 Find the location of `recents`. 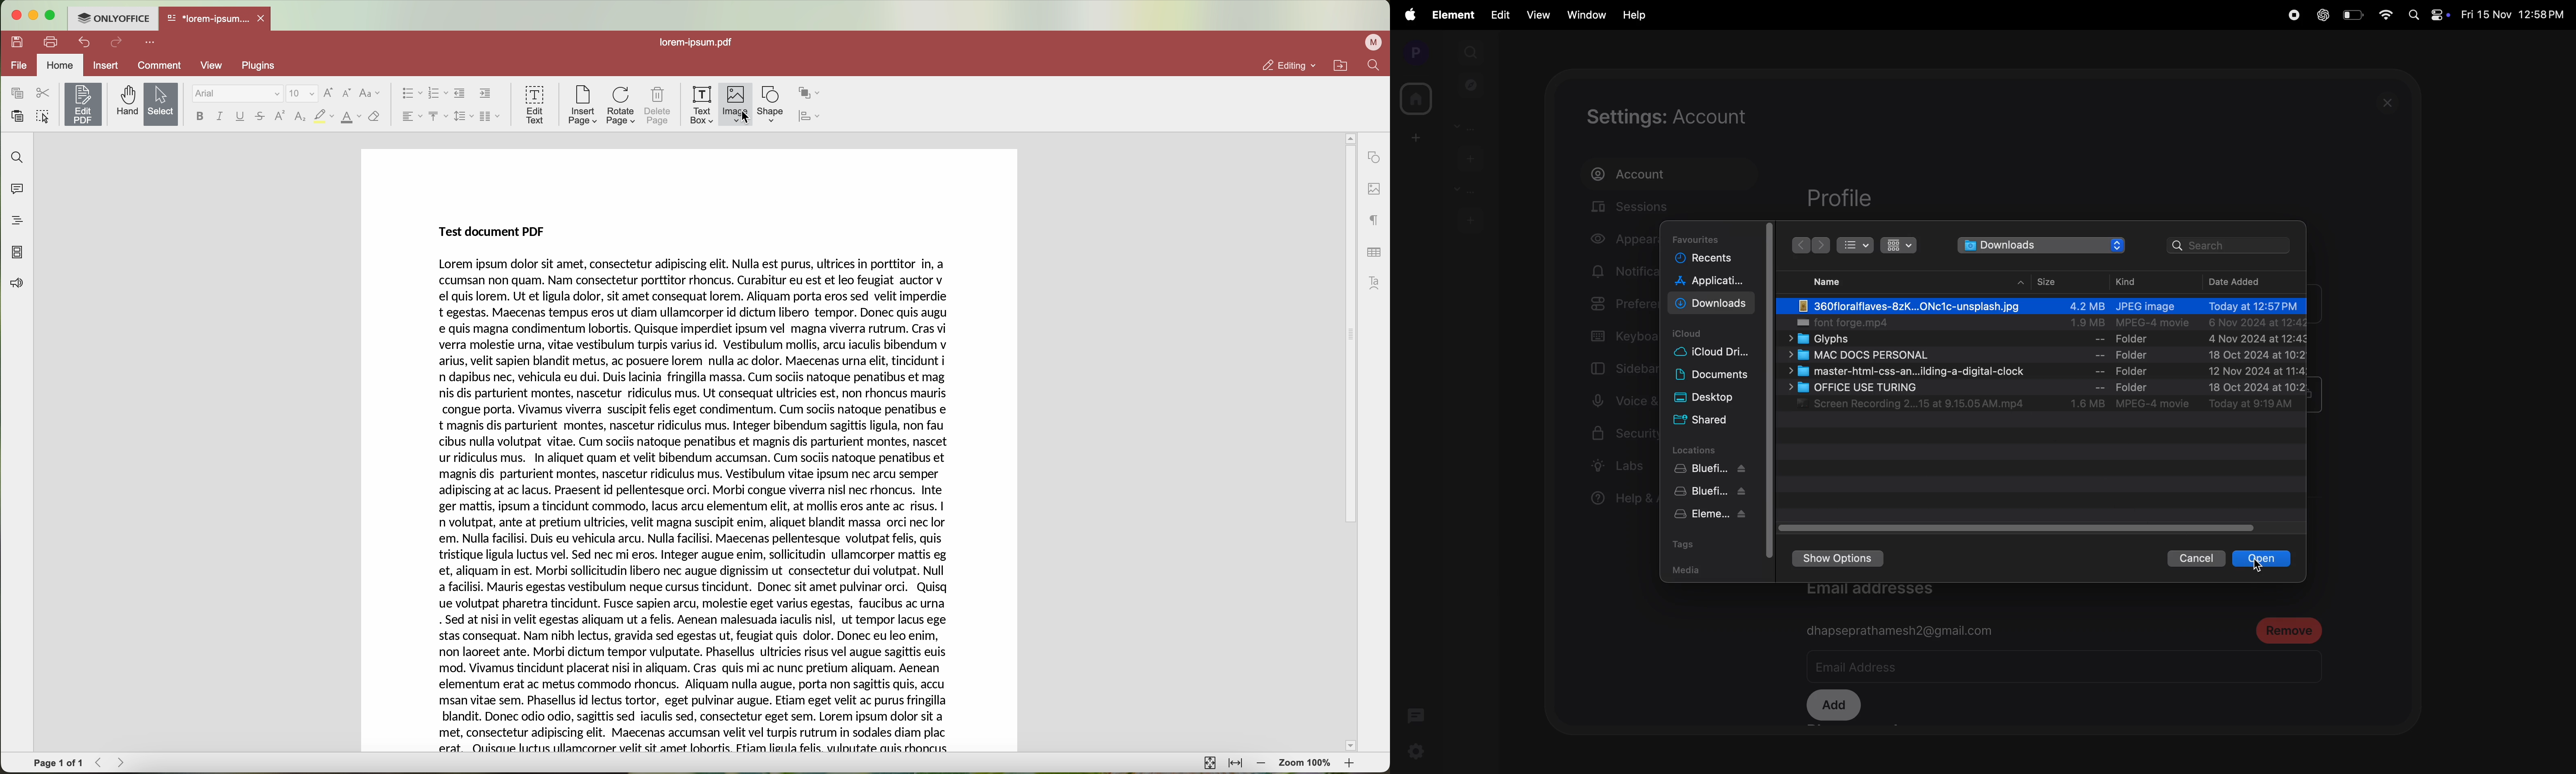

recents is located at coordinates (1705, 257).